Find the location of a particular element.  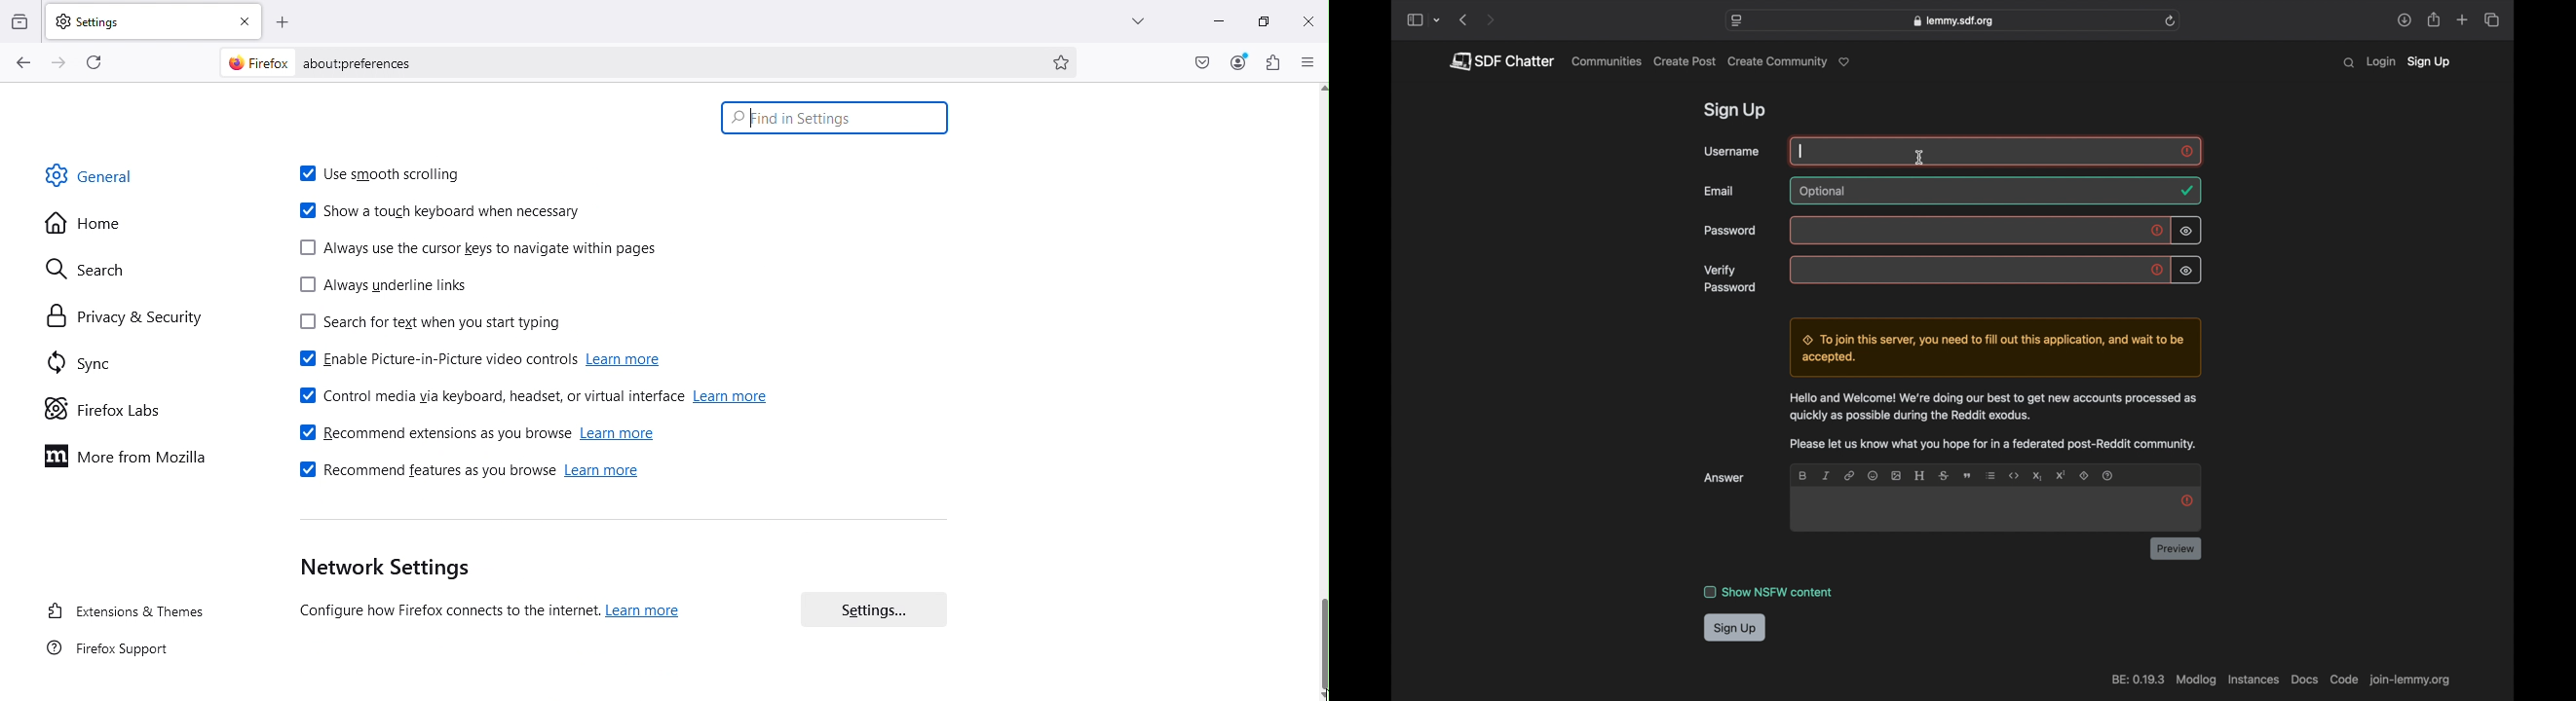

show sidebar is located at coordinates (1414, 21).